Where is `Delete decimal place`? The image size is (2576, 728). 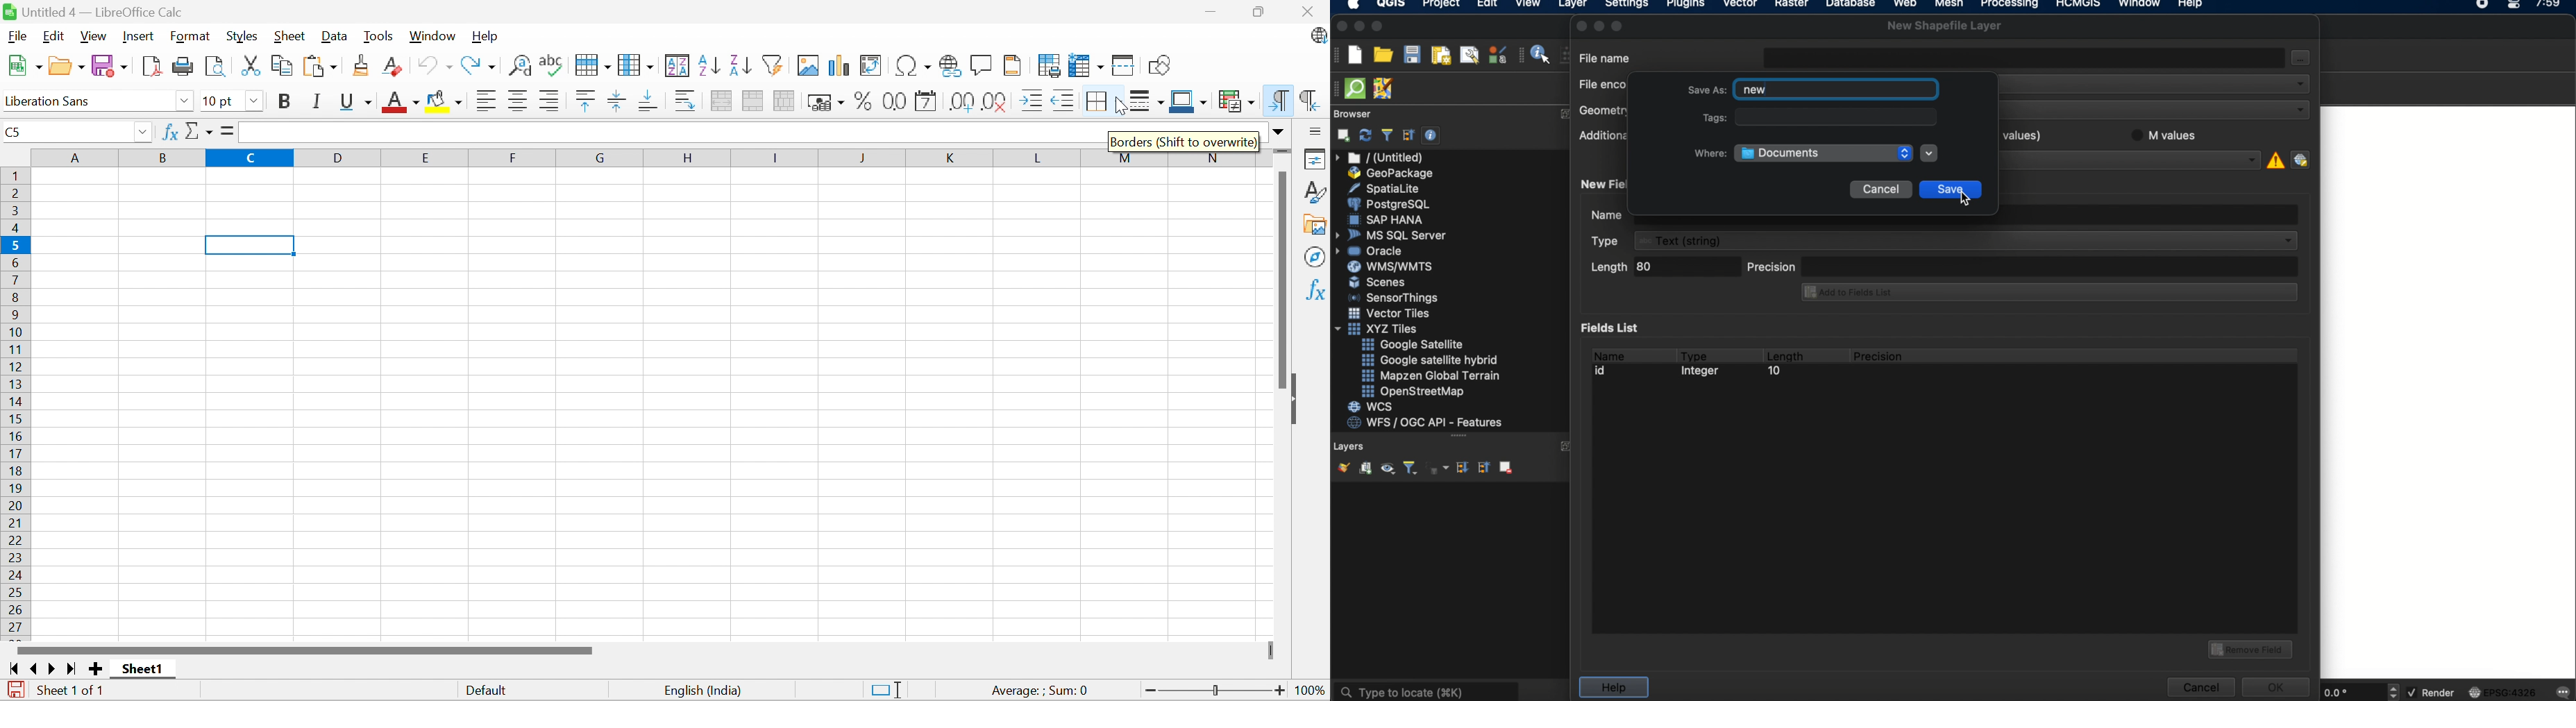 Delete decimal place is located at coordinates (995, 101).